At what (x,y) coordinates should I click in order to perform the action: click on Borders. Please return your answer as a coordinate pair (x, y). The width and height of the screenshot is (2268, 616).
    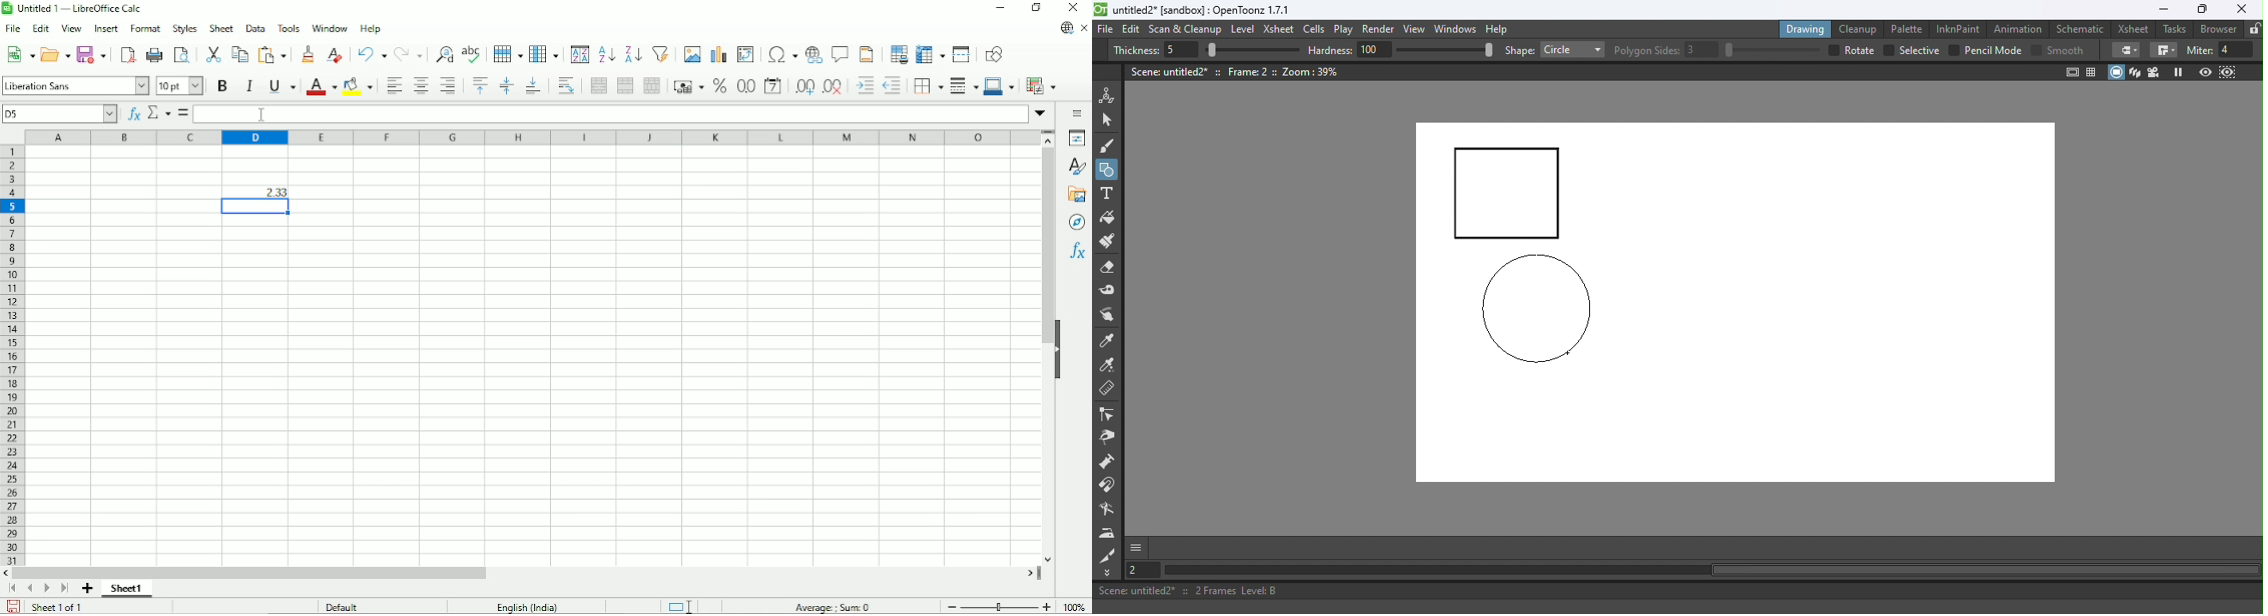
    Looking at the image, I should click on (930, 87).